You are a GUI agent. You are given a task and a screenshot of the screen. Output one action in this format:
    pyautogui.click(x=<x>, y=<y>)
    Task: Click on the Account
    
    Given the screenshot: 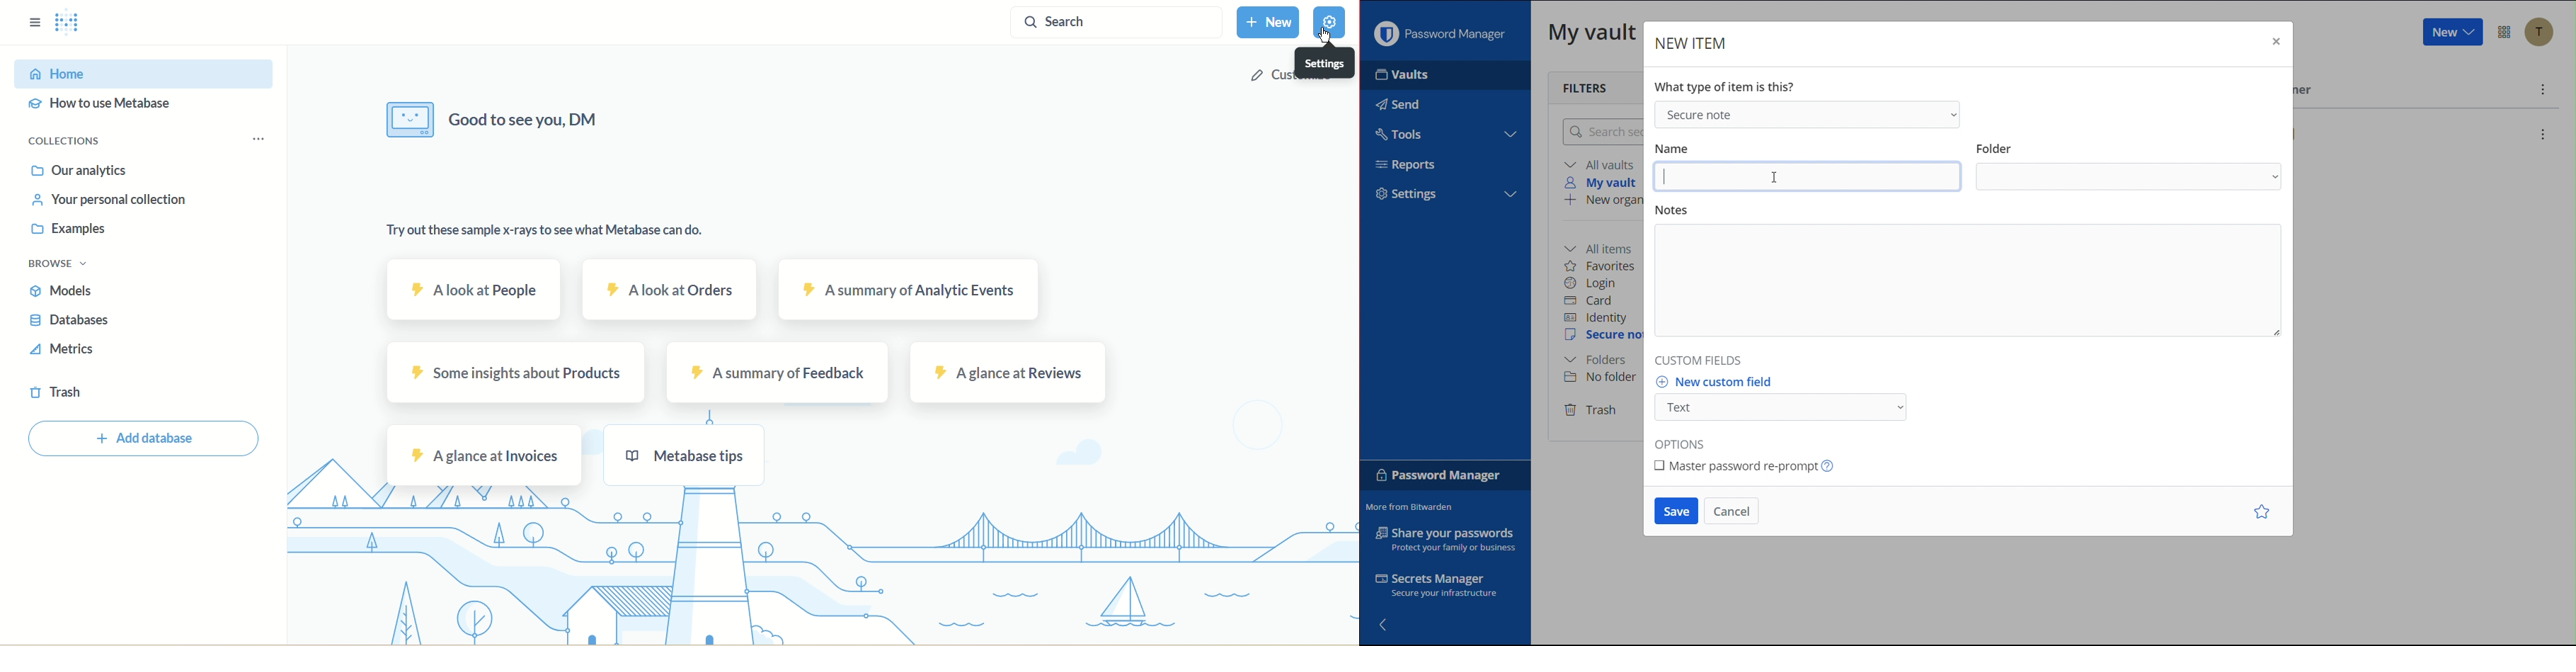 What is the action you would take?
    pyautogui.click(x=2544, y=34)
    